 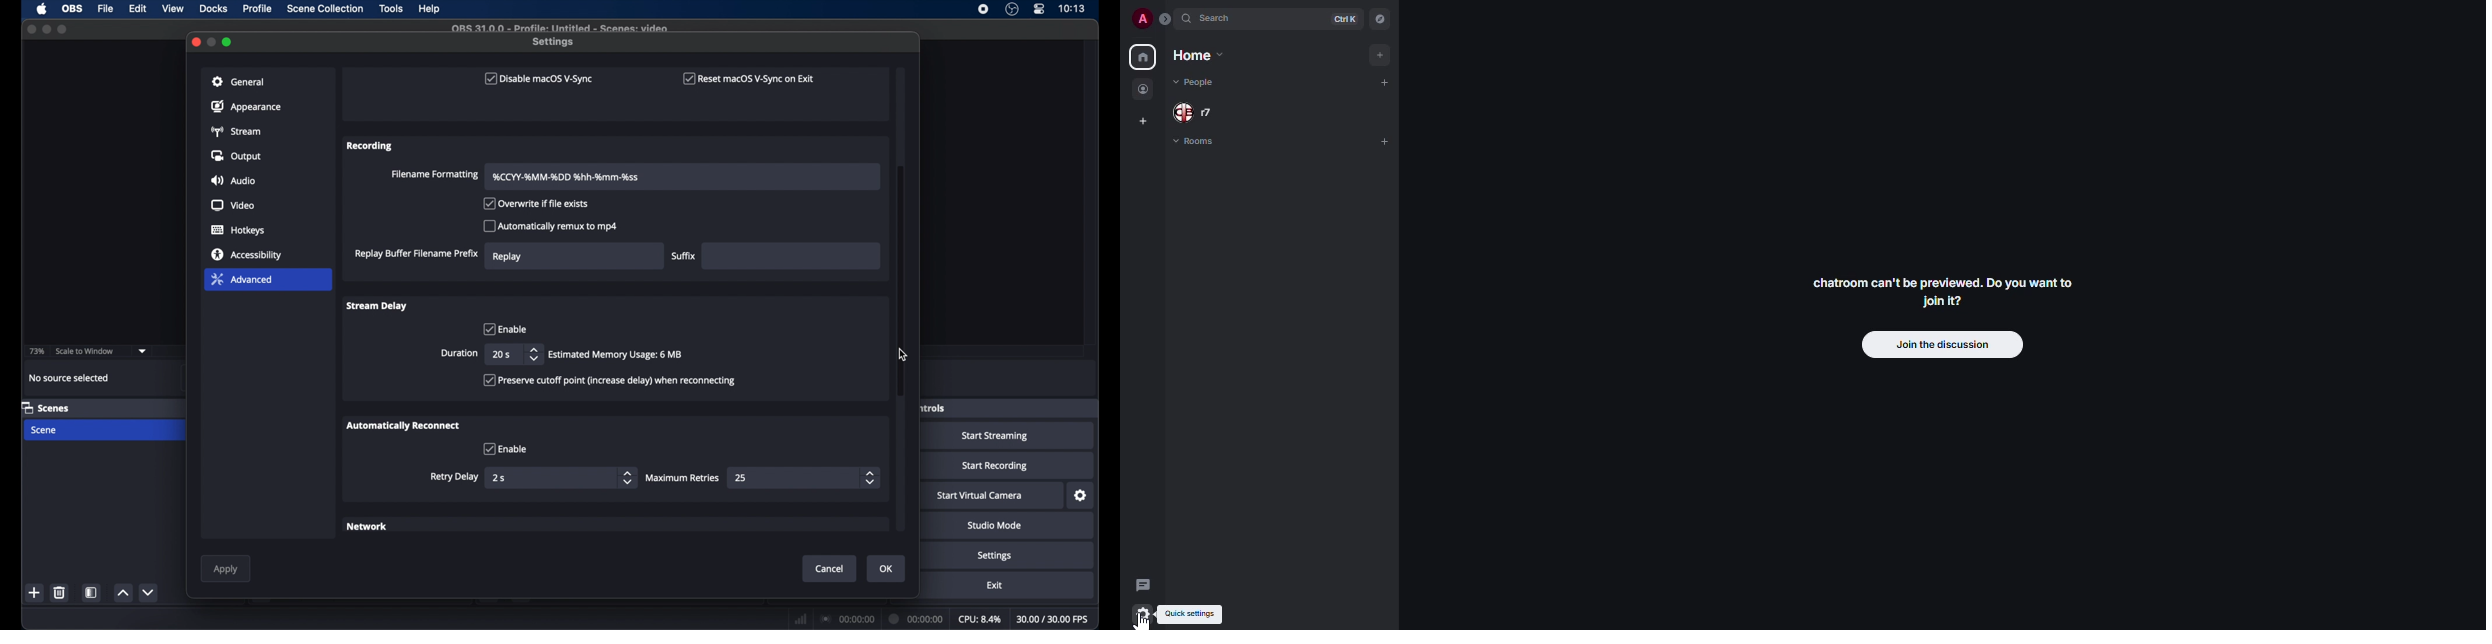 What do you see at coordinates (831, 569) in the screenshot?
I see `cancel` at bounding box center [831, 569].